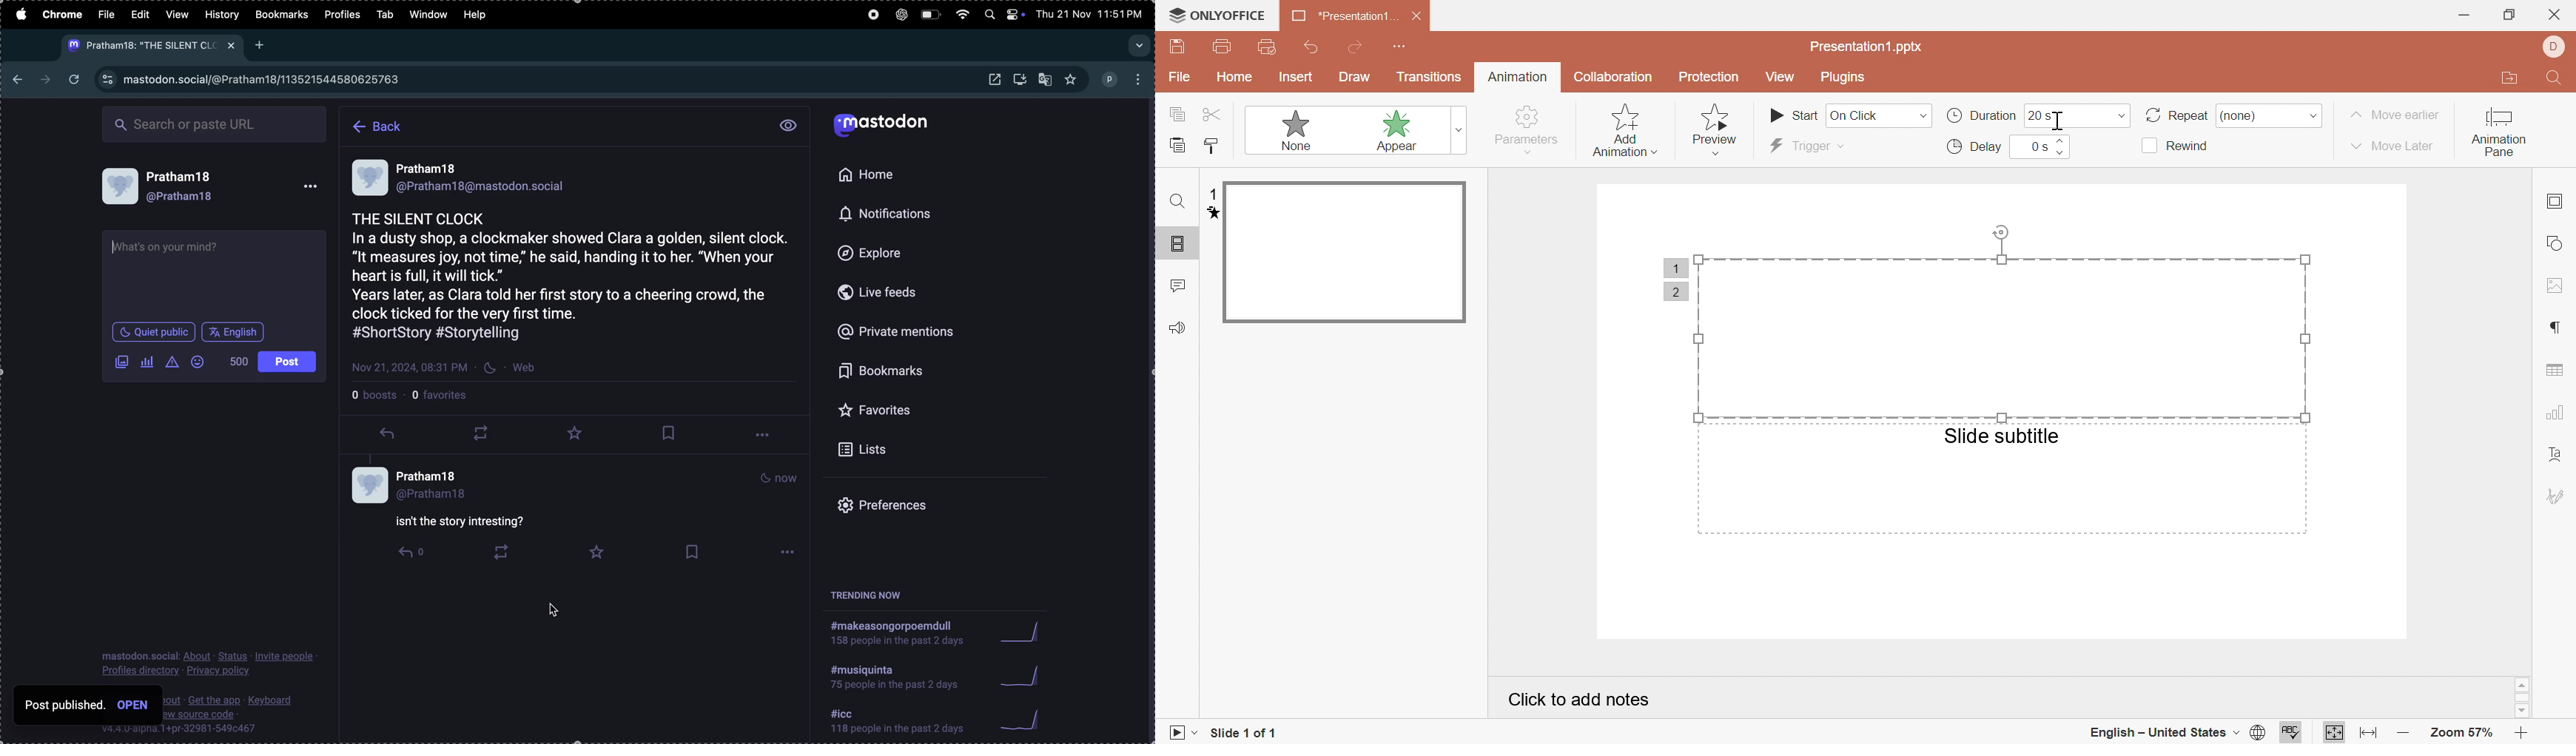  I want to click on window, so click(429, 15).